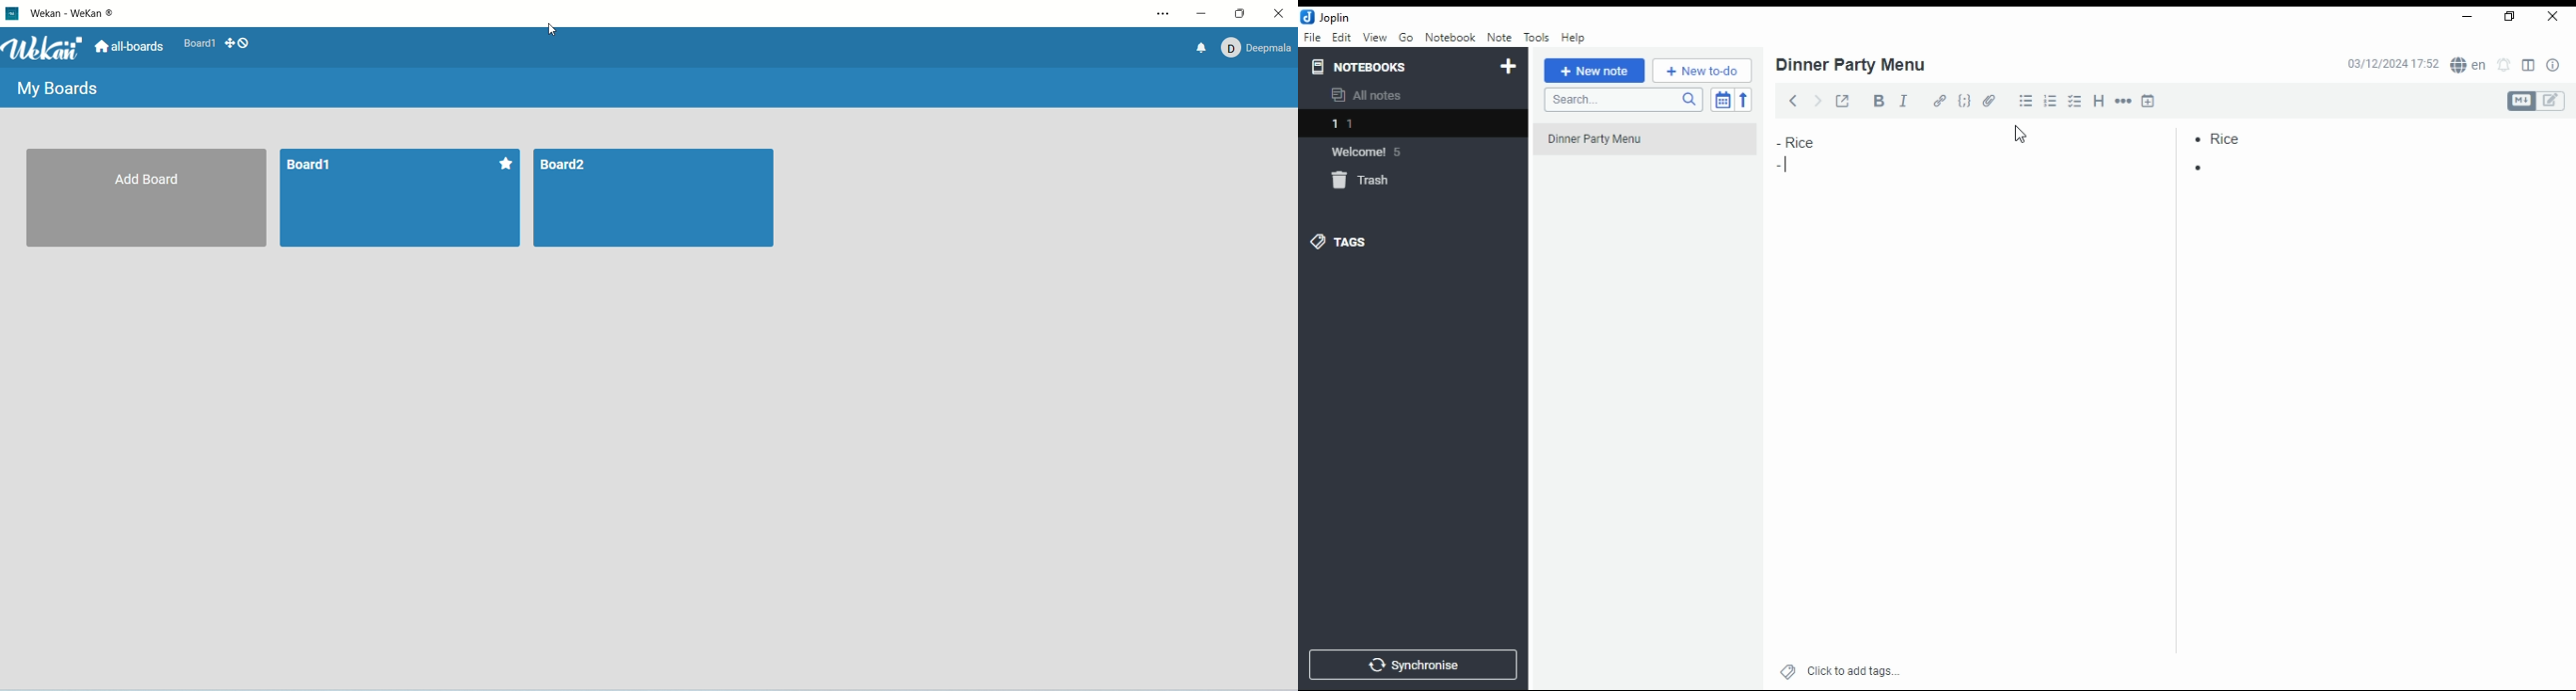 This screenshot has height=700, width=2576. What do you see at coordinates (1574, 38) in the screenshot?
I see `help` at bounding box center [1574, 38].